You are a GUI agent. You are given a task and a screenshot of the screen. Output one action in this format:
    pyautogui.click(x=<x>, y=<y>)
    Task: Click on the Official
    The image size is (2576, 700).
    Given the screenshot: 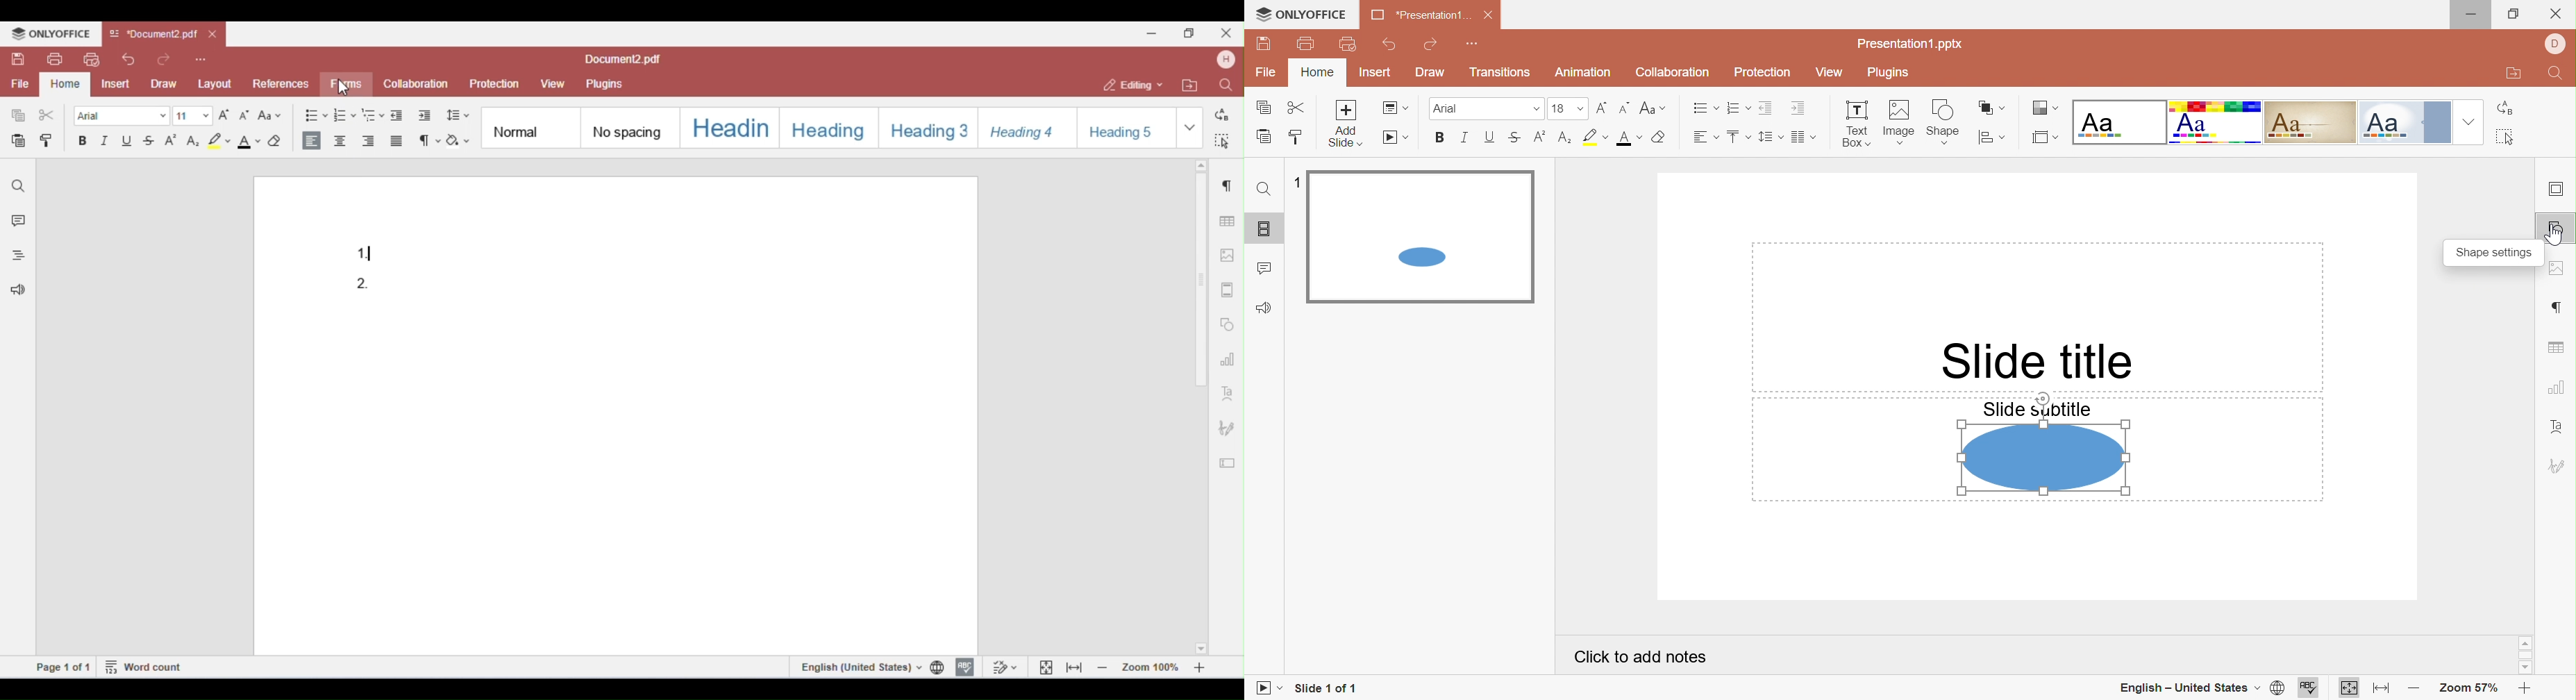 What is the action you would take?
    pyautogui.click(x=2408, y=123)
    